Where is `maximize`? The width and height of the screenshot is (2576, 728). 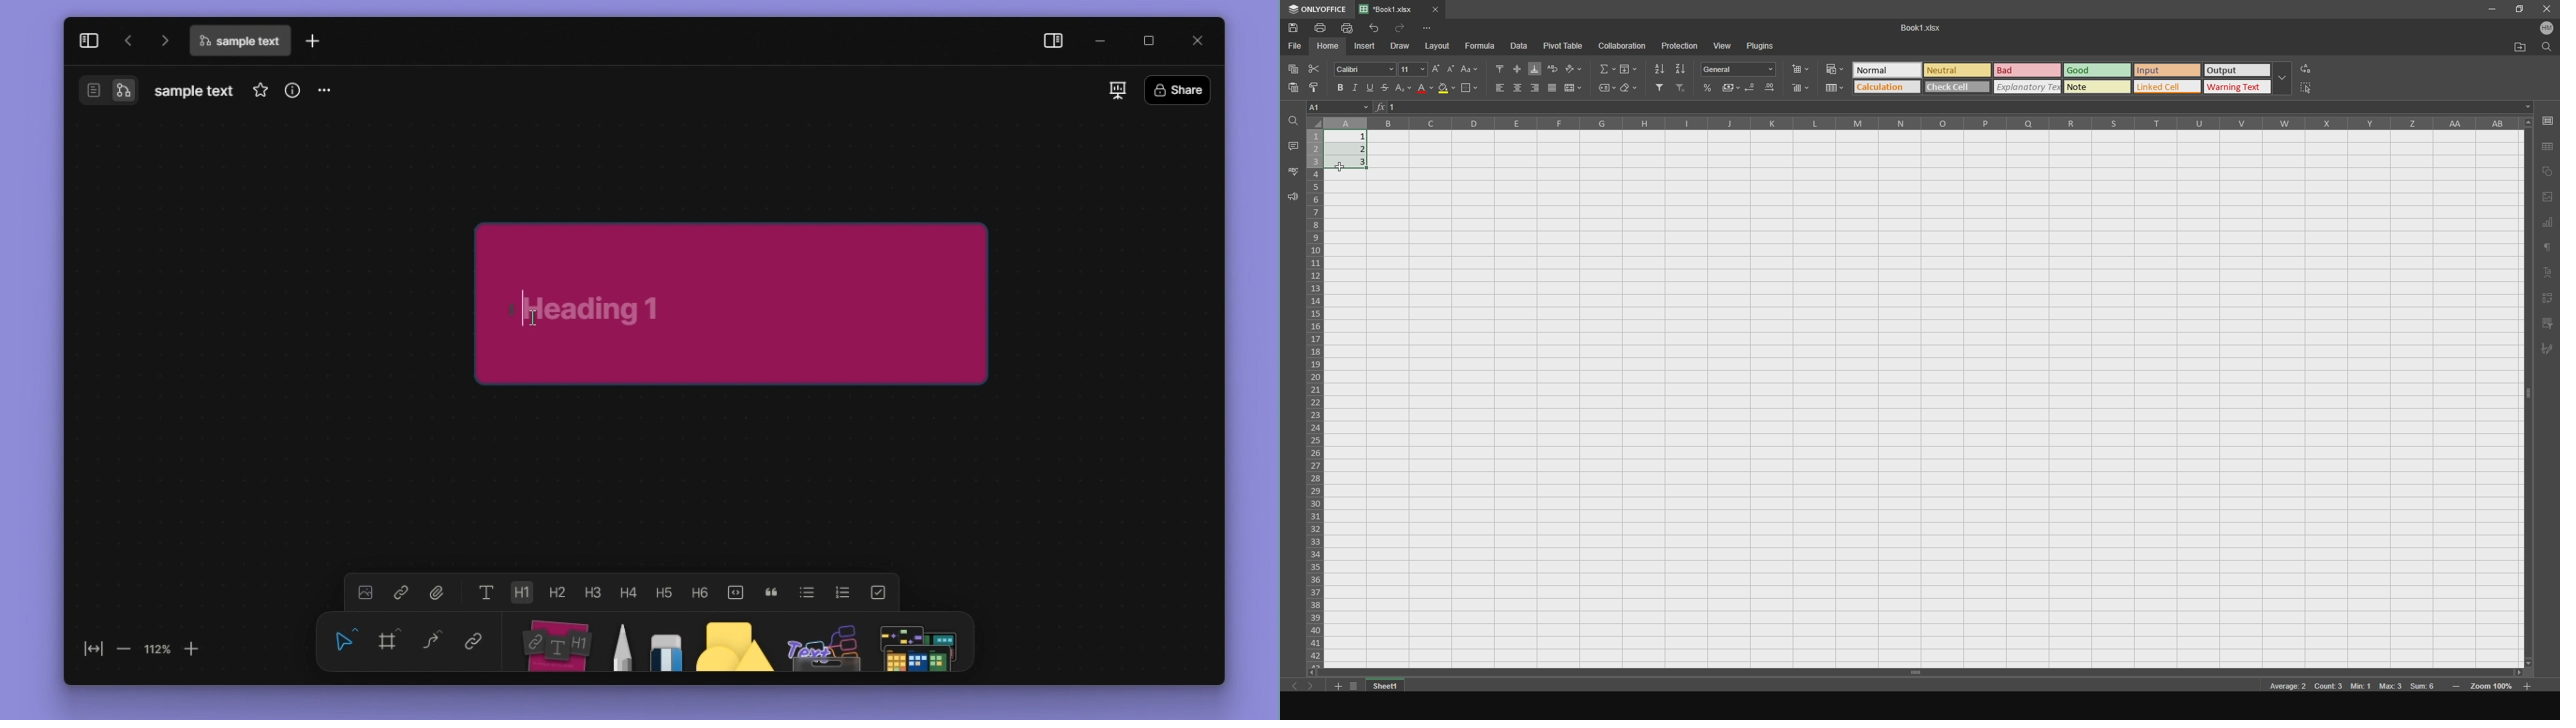 maximize is located at coordinates (1148, 41).